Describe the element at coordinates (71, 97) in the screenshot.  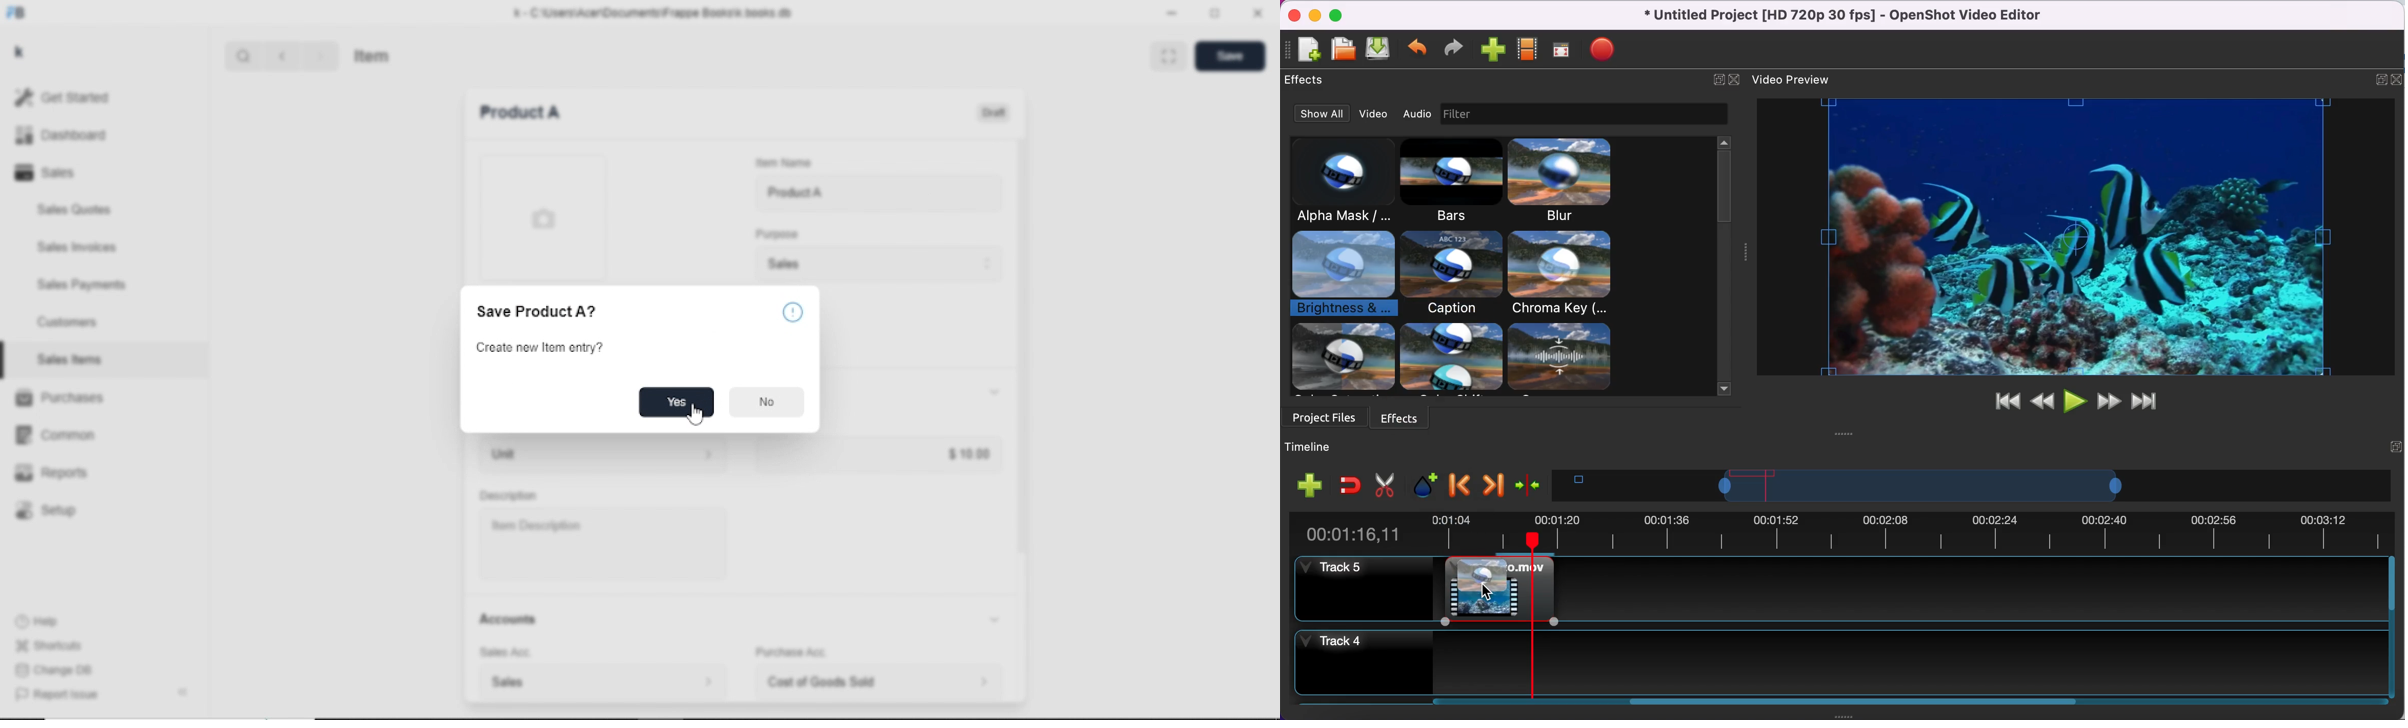
I see `Get started` at that location.